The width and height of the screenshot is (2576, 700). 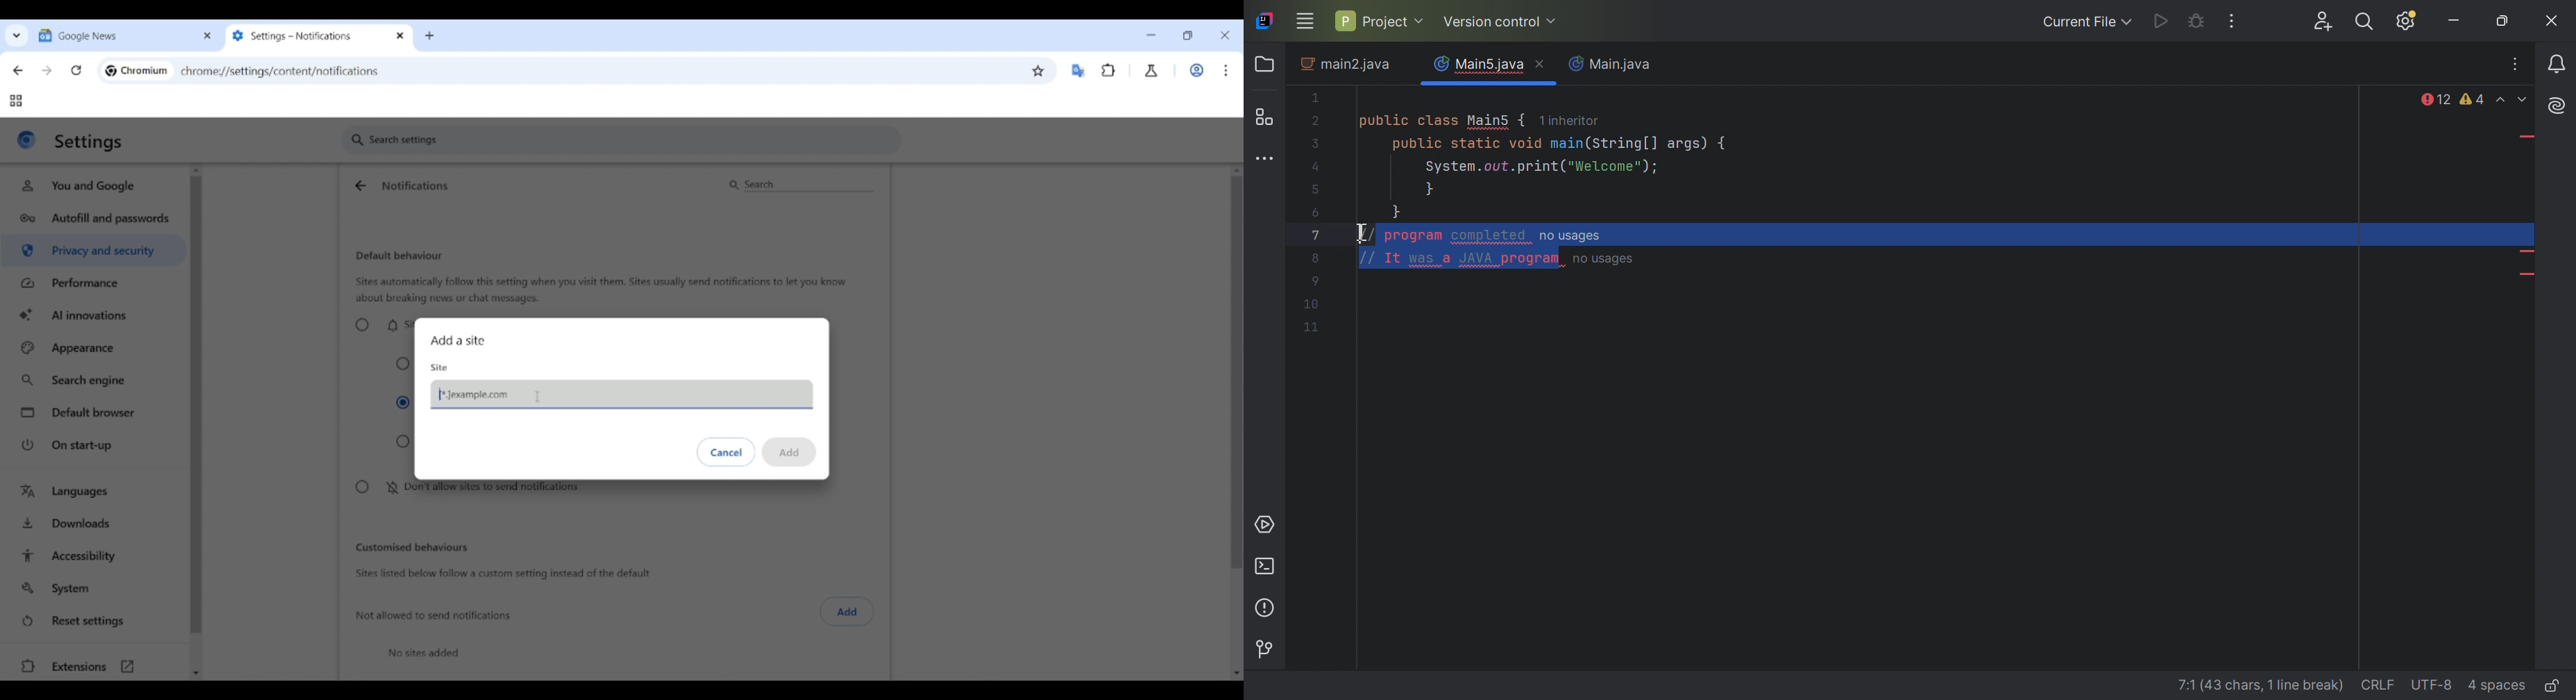 What do you see at coordinates (115, 35) in the screenshot?
I see `Tab 1` at bounding box center [115, 35].